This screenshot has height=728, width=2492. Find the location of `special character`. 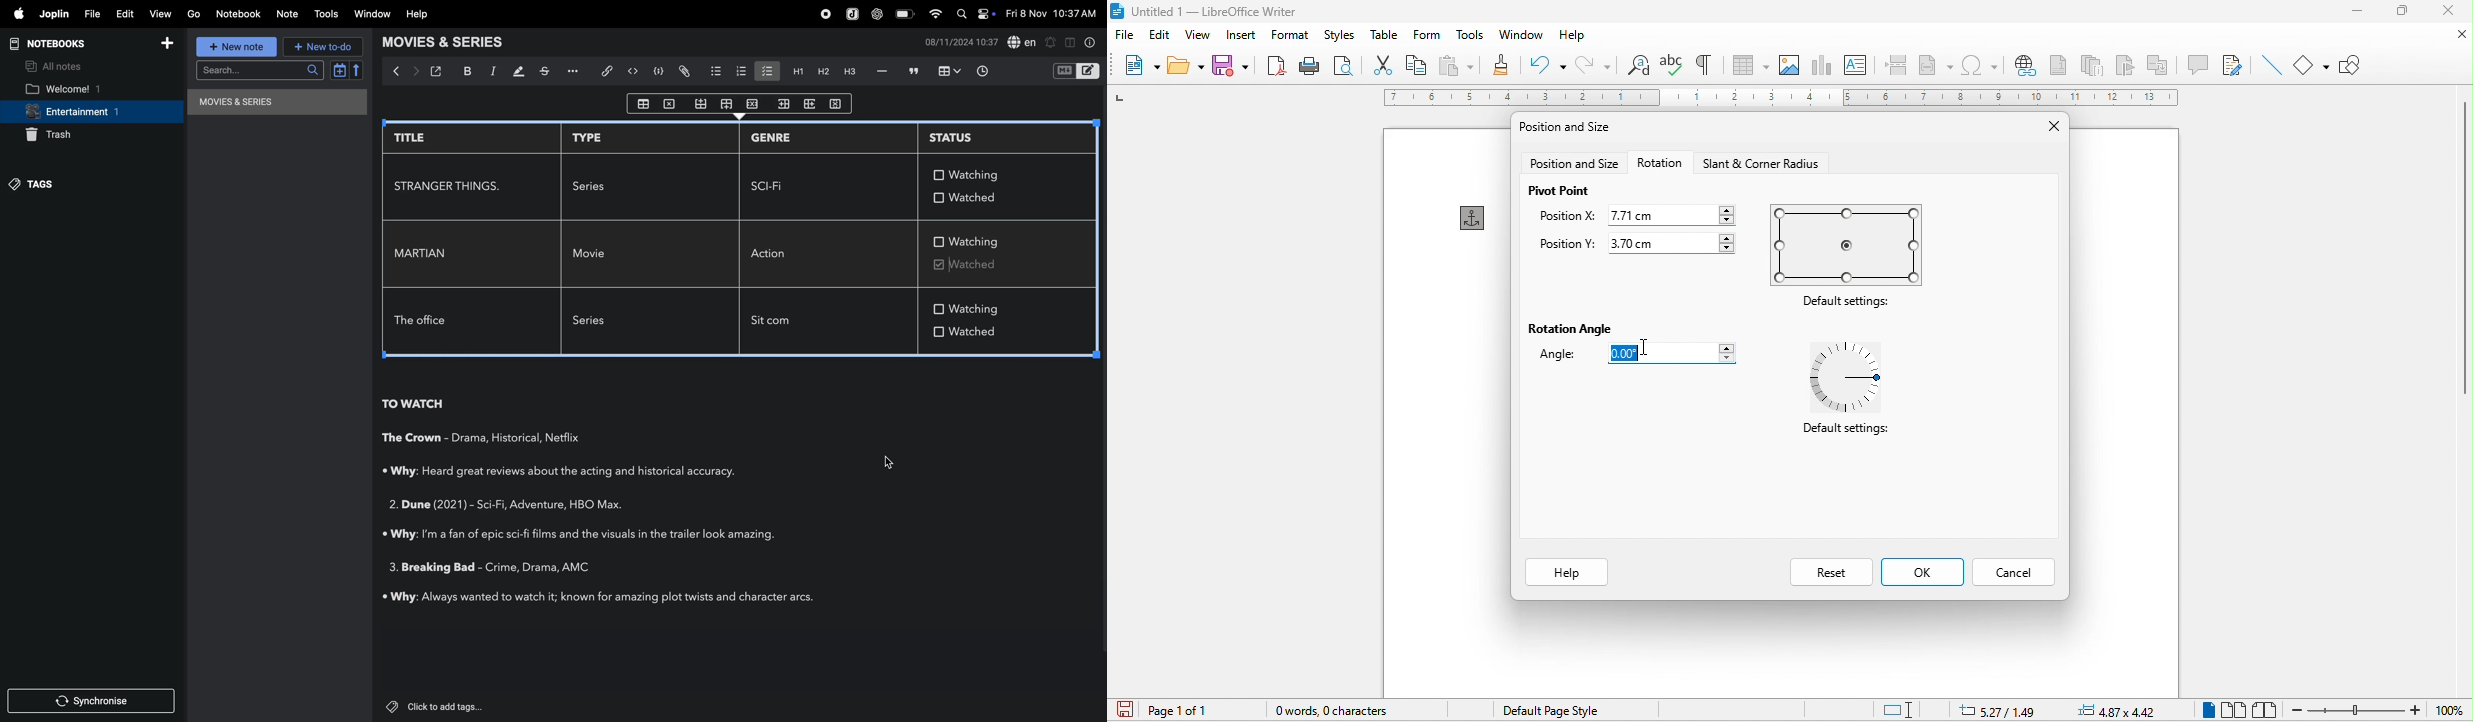

special character is located at coordinates (1982, 66).